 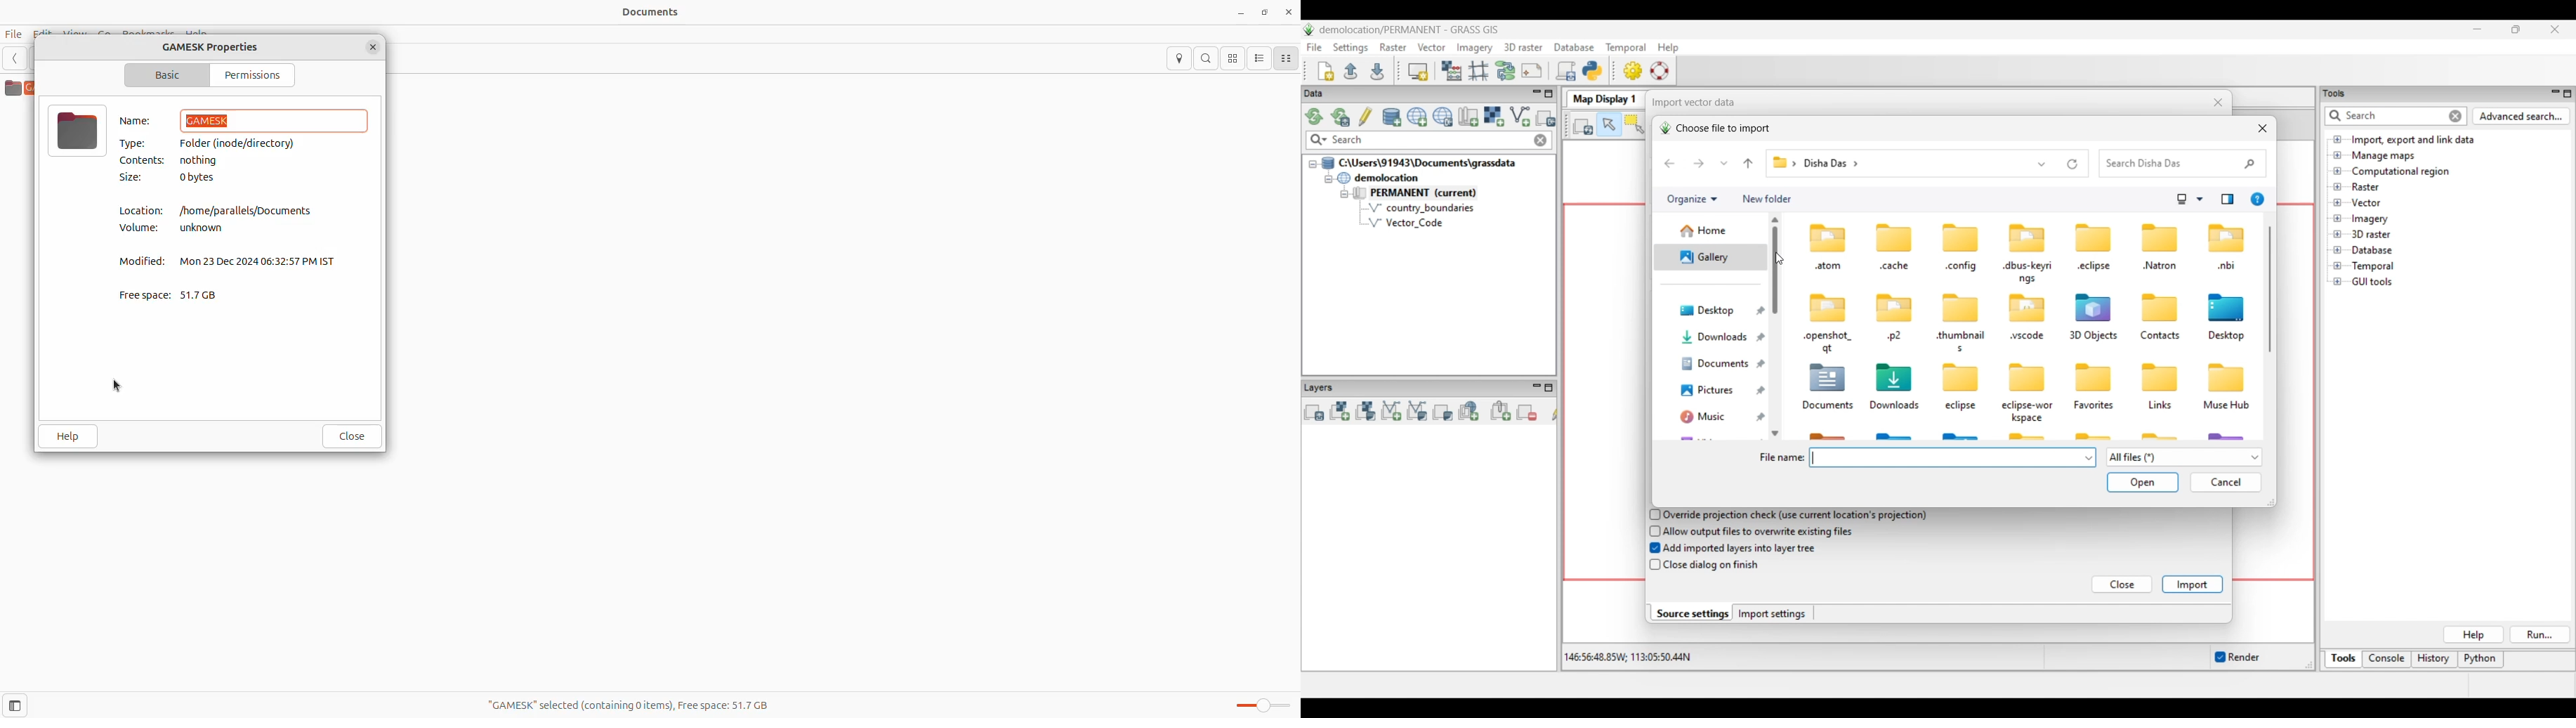 I want to click on Previous , so click(x=18, y=59).